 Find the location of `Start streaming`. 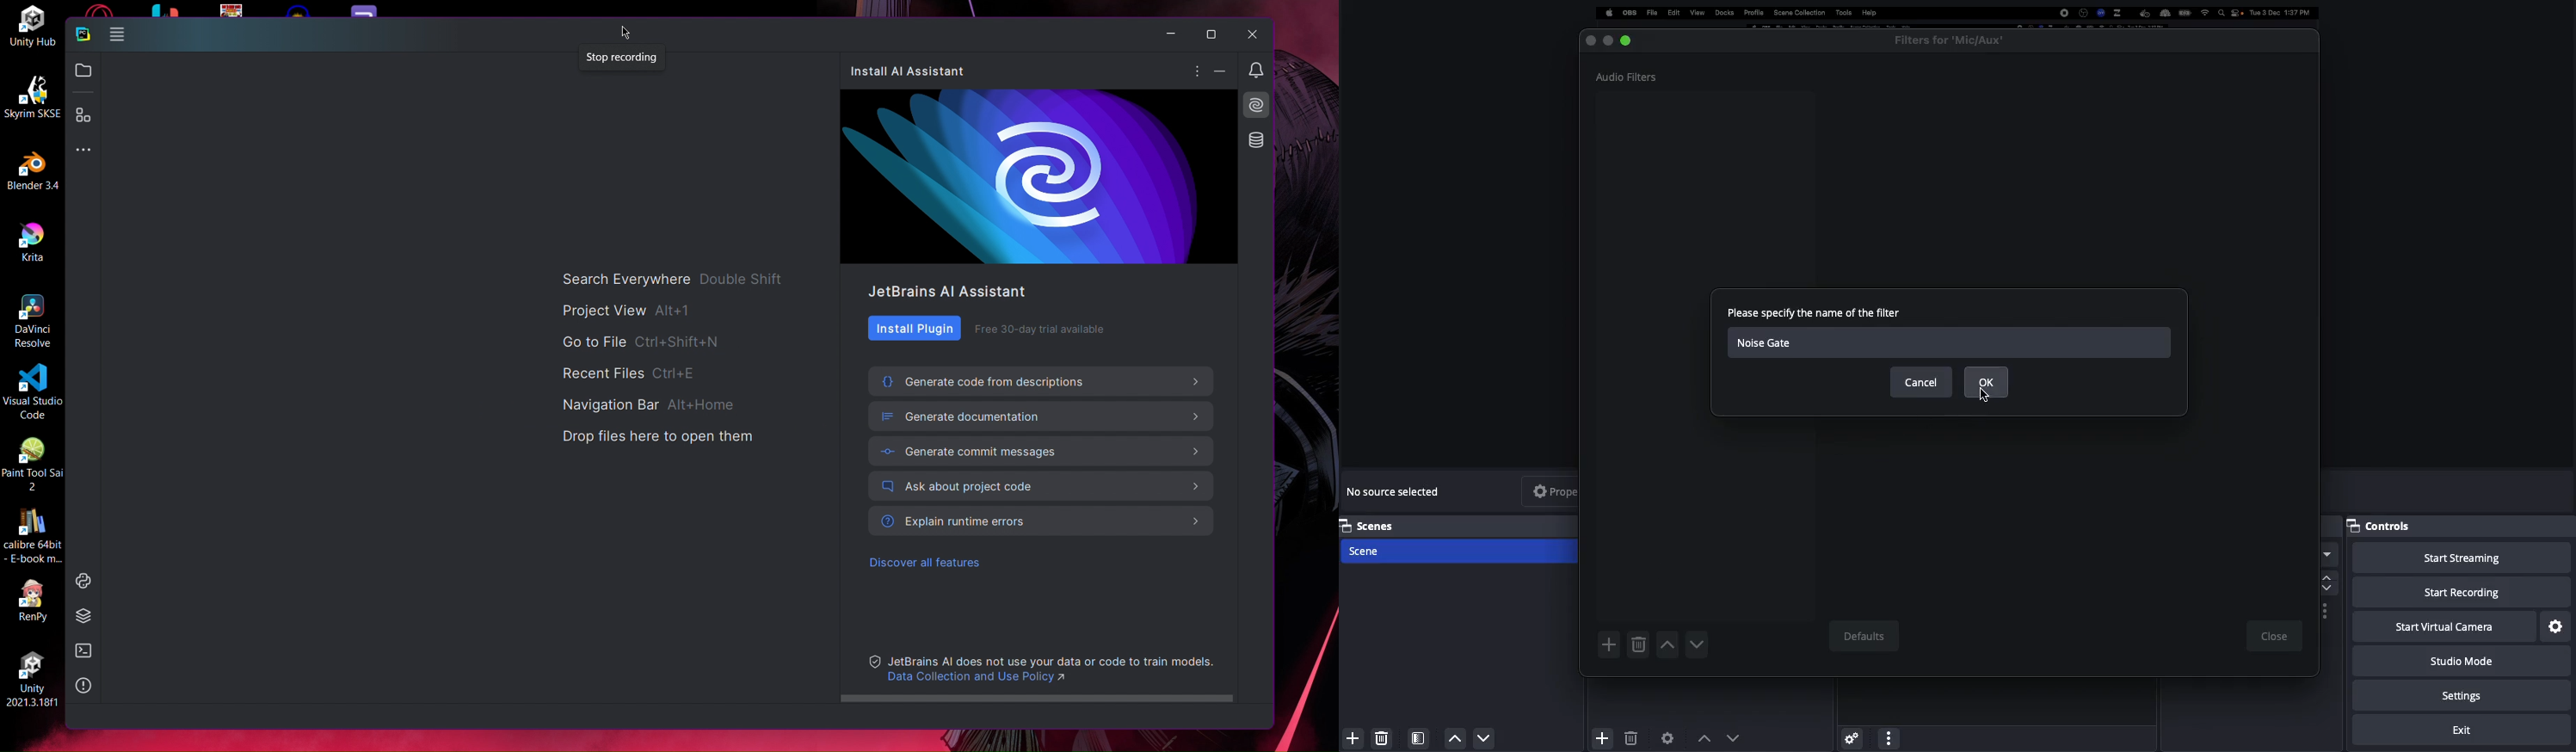

Start streaming is located at coordinates (2461, 558).